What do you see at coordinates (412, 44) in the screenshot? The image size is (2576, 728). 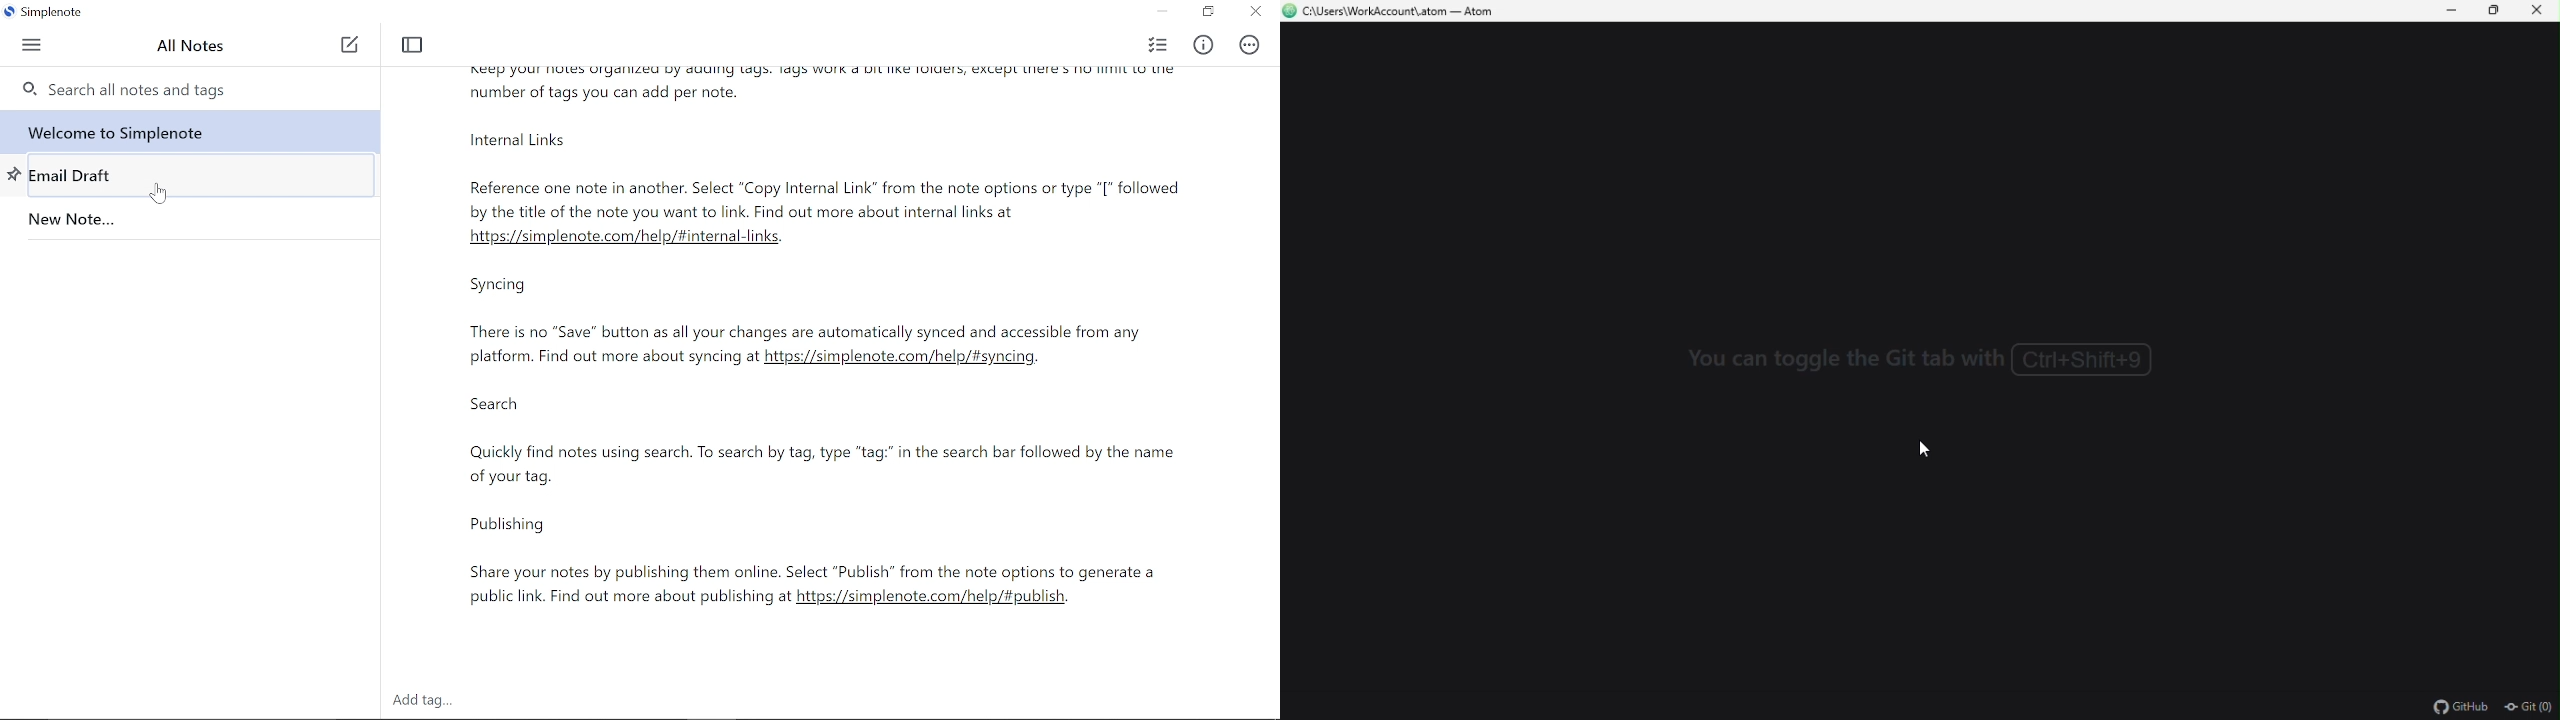 I see `Toggle focus mode` at bounding box center [412, 44].